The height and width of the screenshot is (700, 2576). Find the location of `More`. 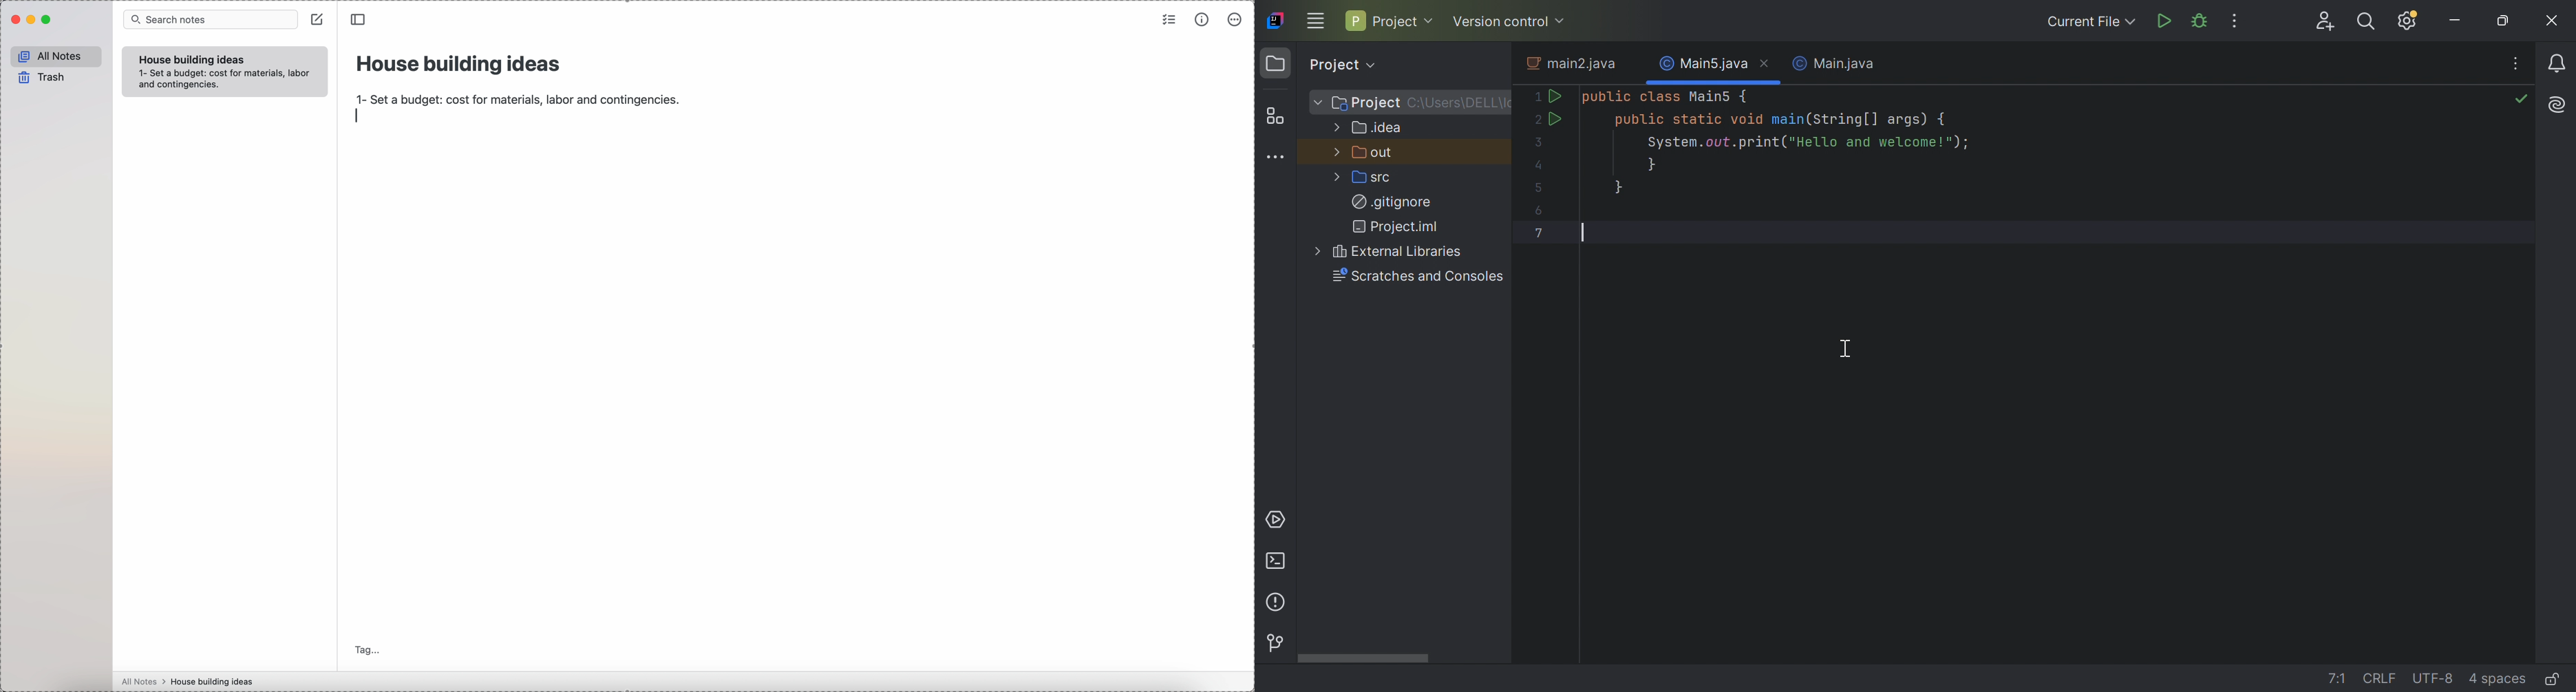

More is located at coordinates (1315, 252).